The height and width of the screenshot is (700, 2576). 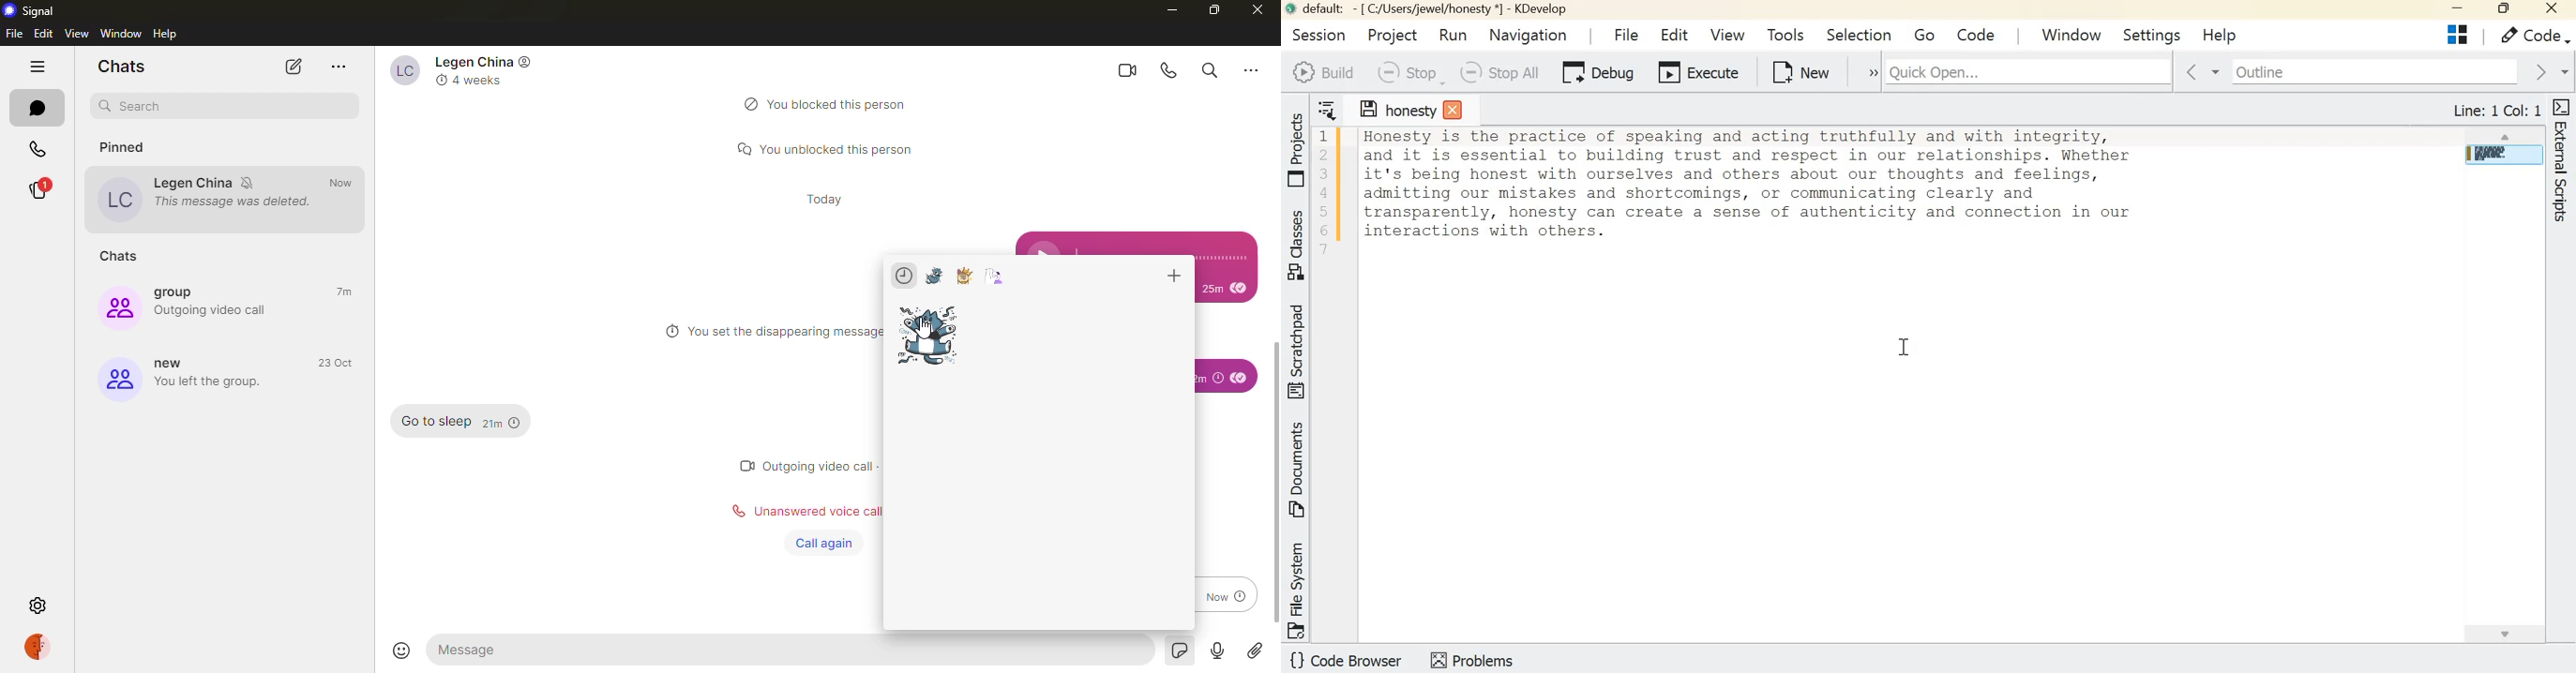 What do you see at coordinates (1168, 70) in the screenshot?
I see `voice call` at bounding box center [1168, 70].